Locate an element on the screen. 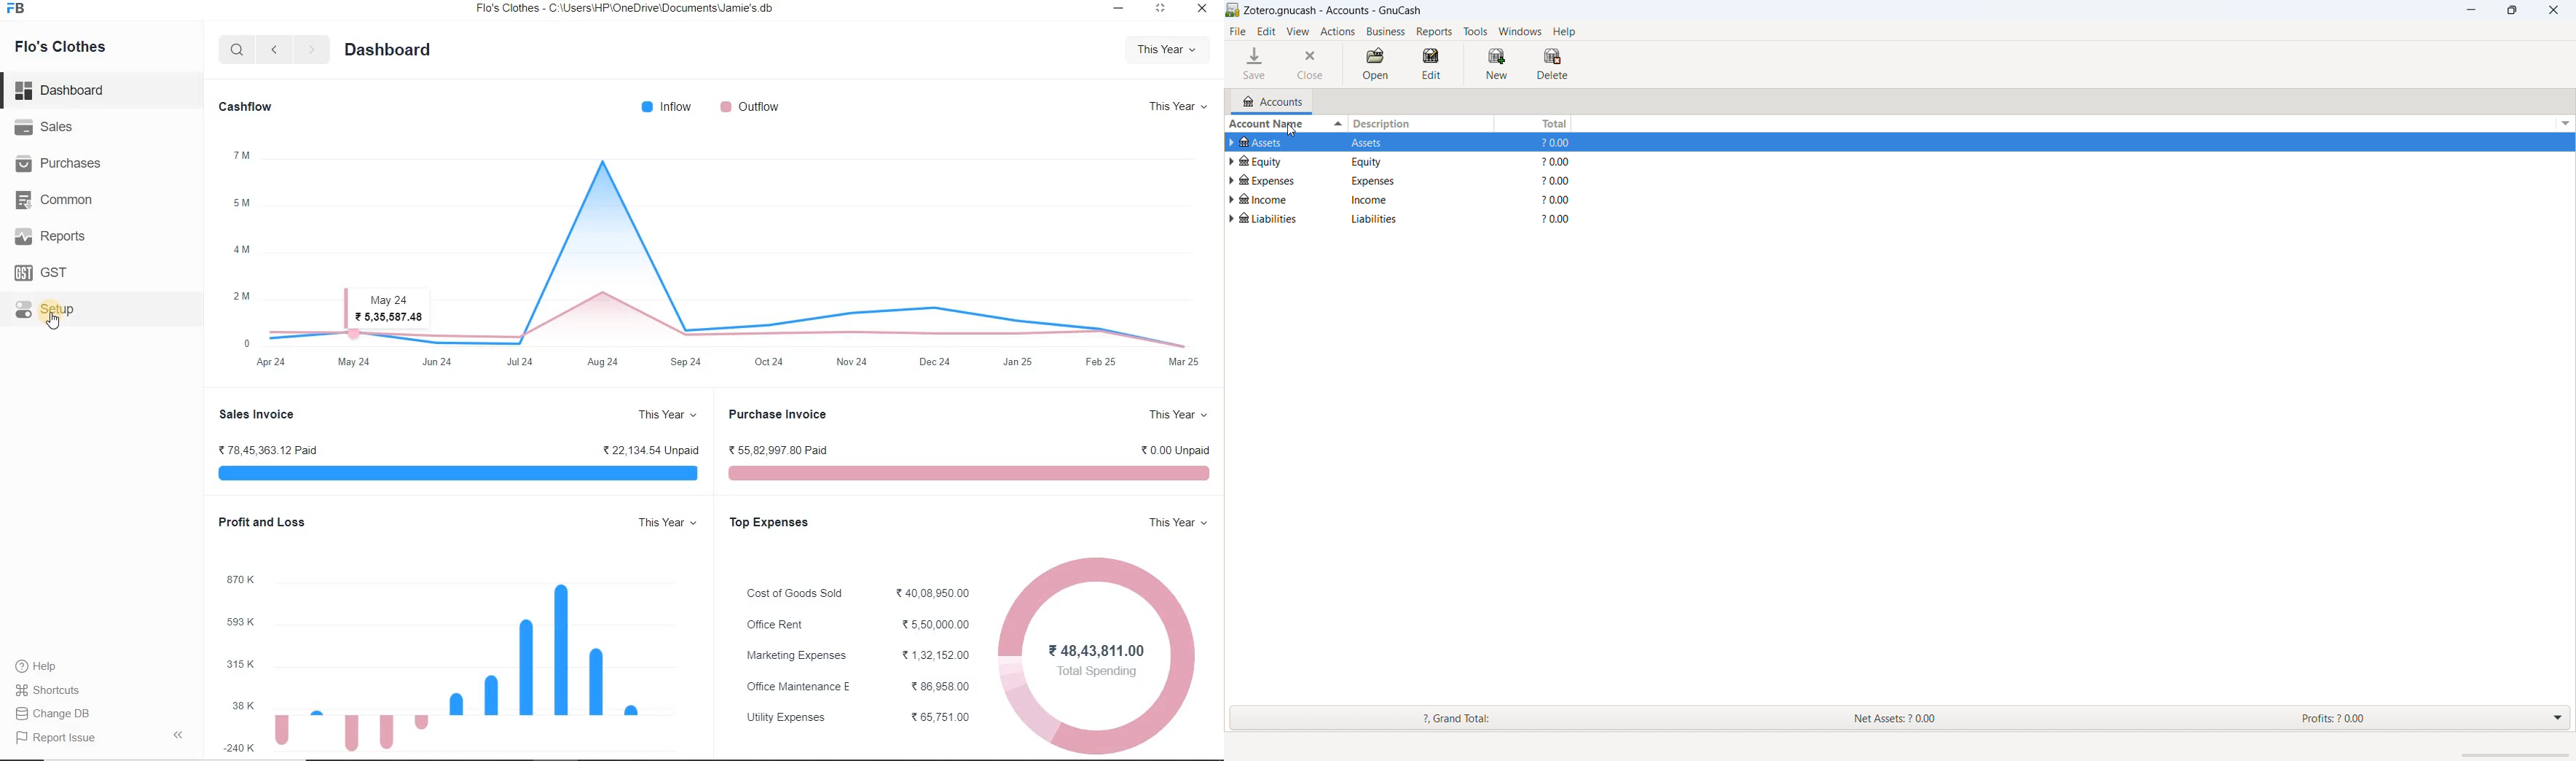 This screenshot has width=2576, height=784. This Year  is located at coordinates (668, 415).